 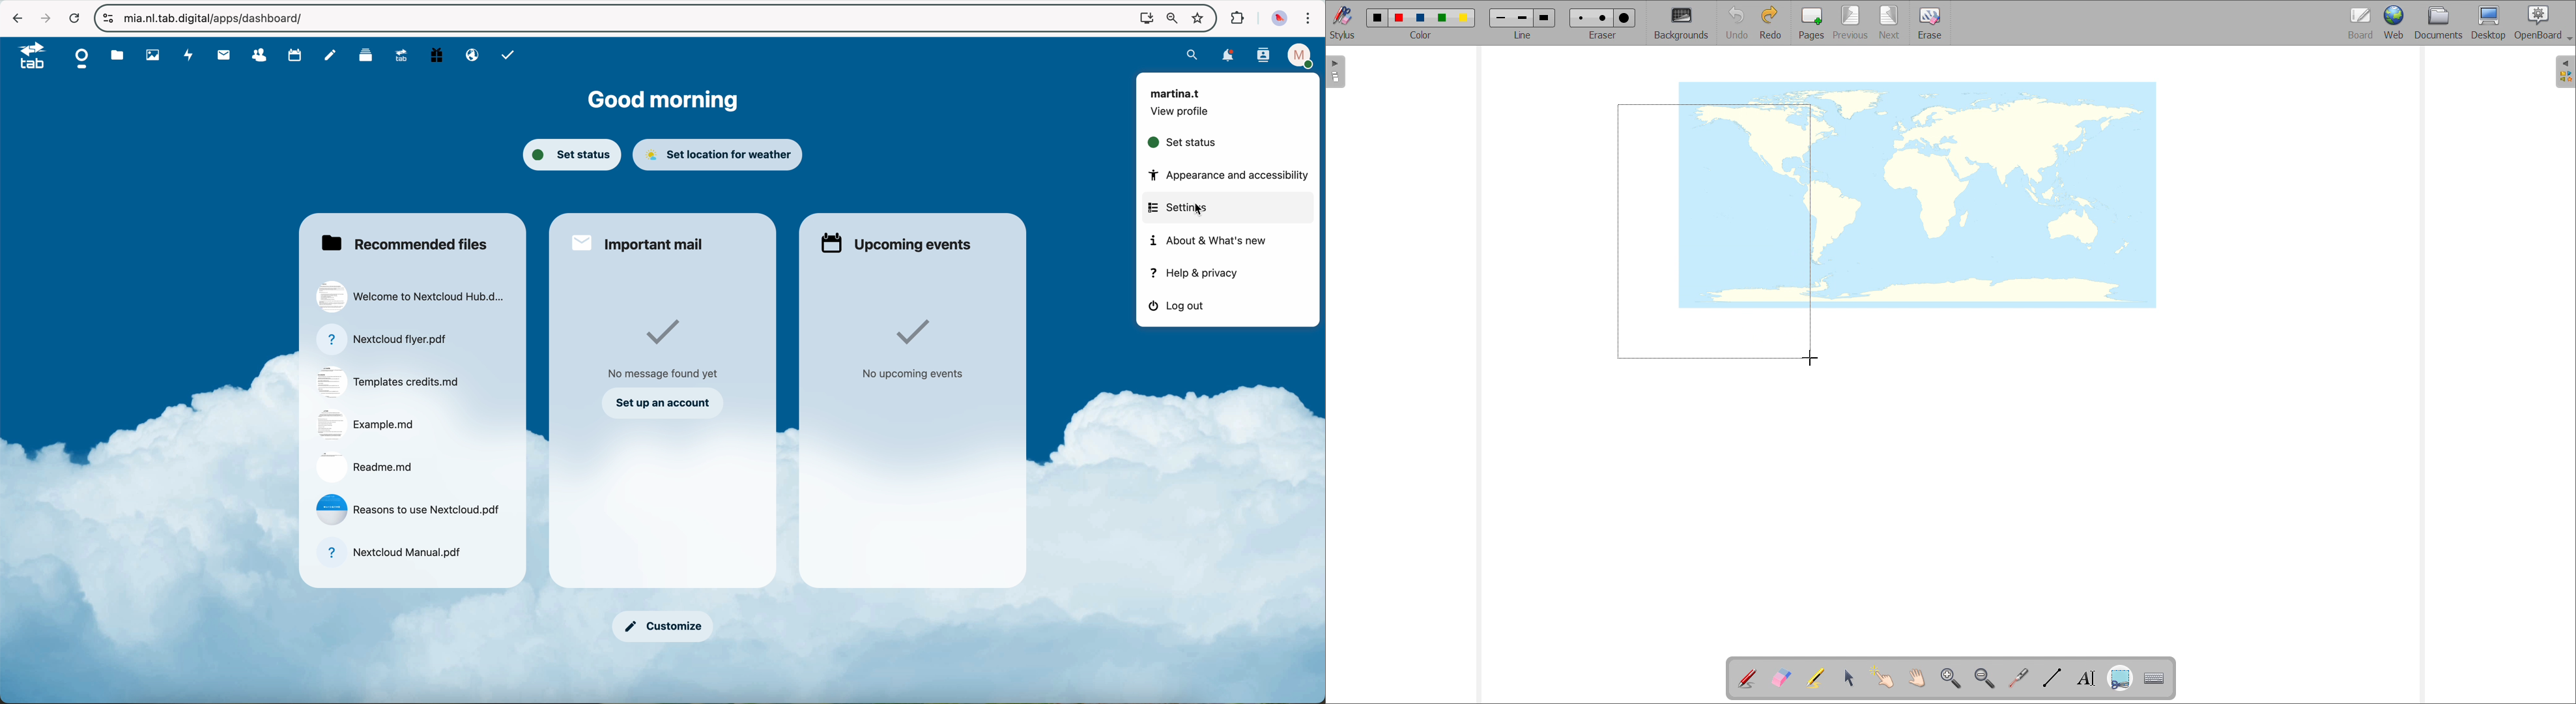 I want to click on no upcoming events, so click(x=912, y=350).